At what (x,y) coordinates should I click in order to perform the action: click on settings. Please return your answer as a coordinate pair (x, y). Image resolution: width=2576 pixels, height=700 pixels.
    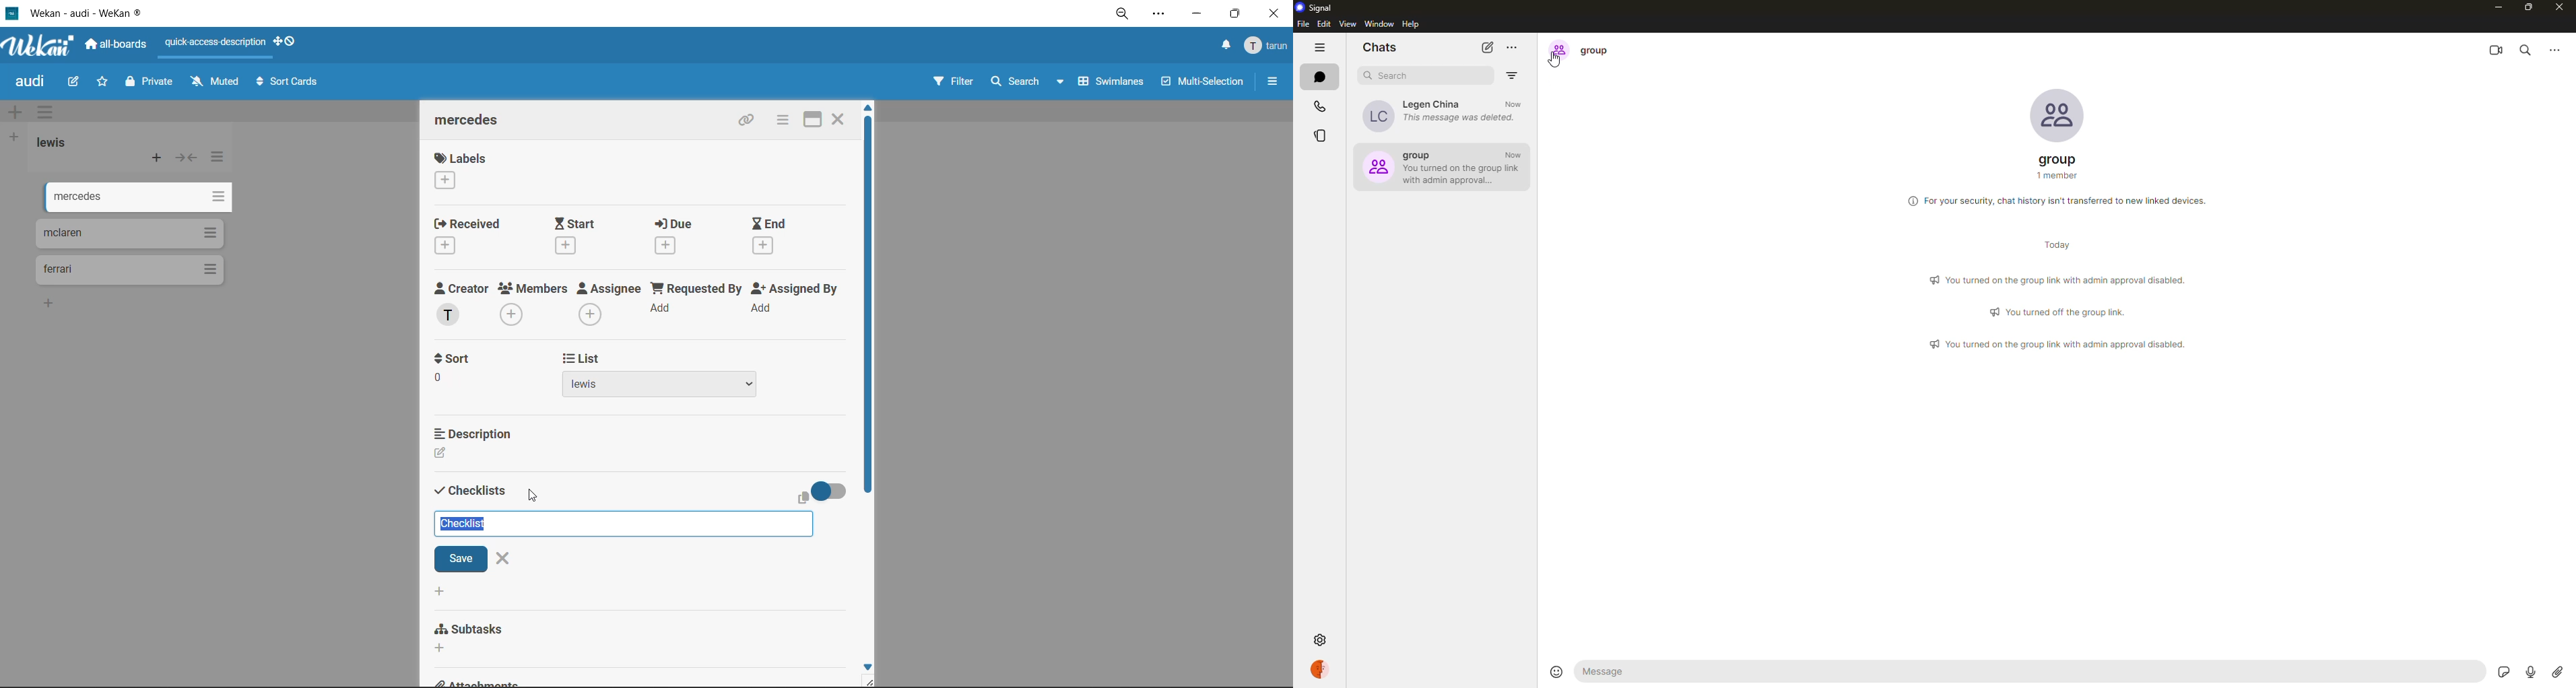
    Looking at the image, I should click on (1321, 639).